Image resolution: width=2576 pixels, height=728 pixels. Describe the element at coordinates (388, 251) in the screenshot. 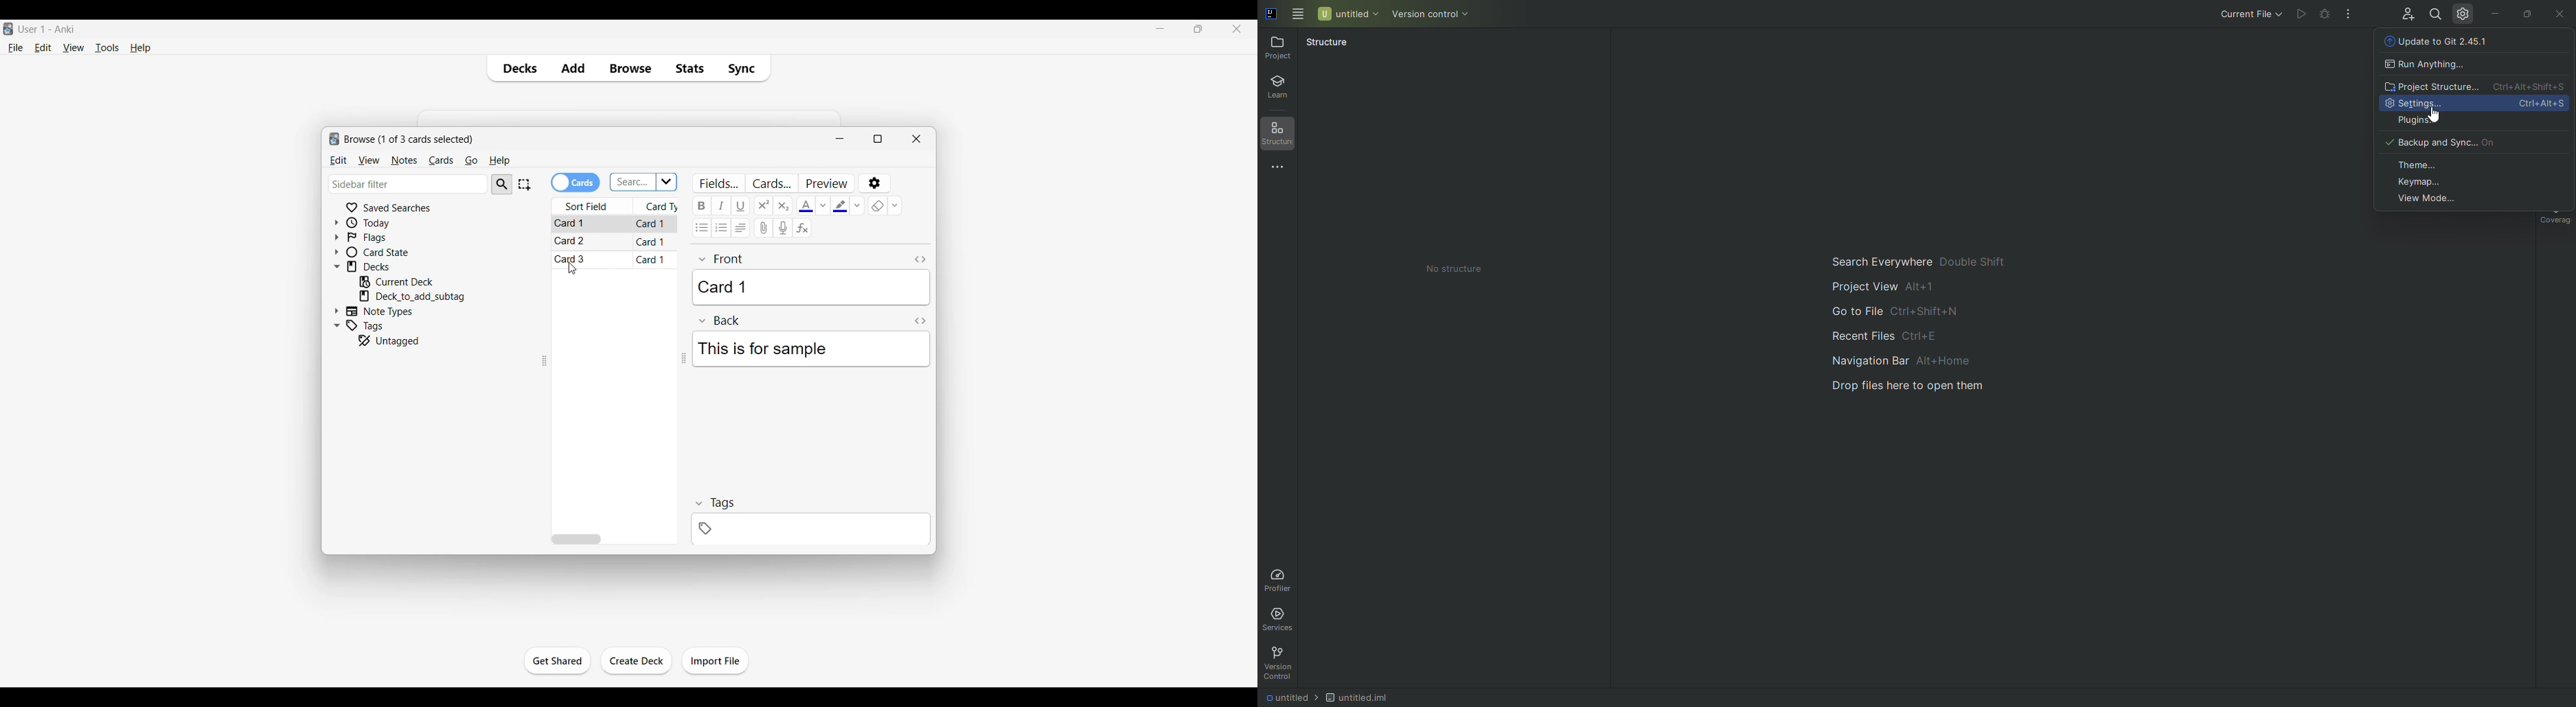

I see `Click to go to card state` at that location.